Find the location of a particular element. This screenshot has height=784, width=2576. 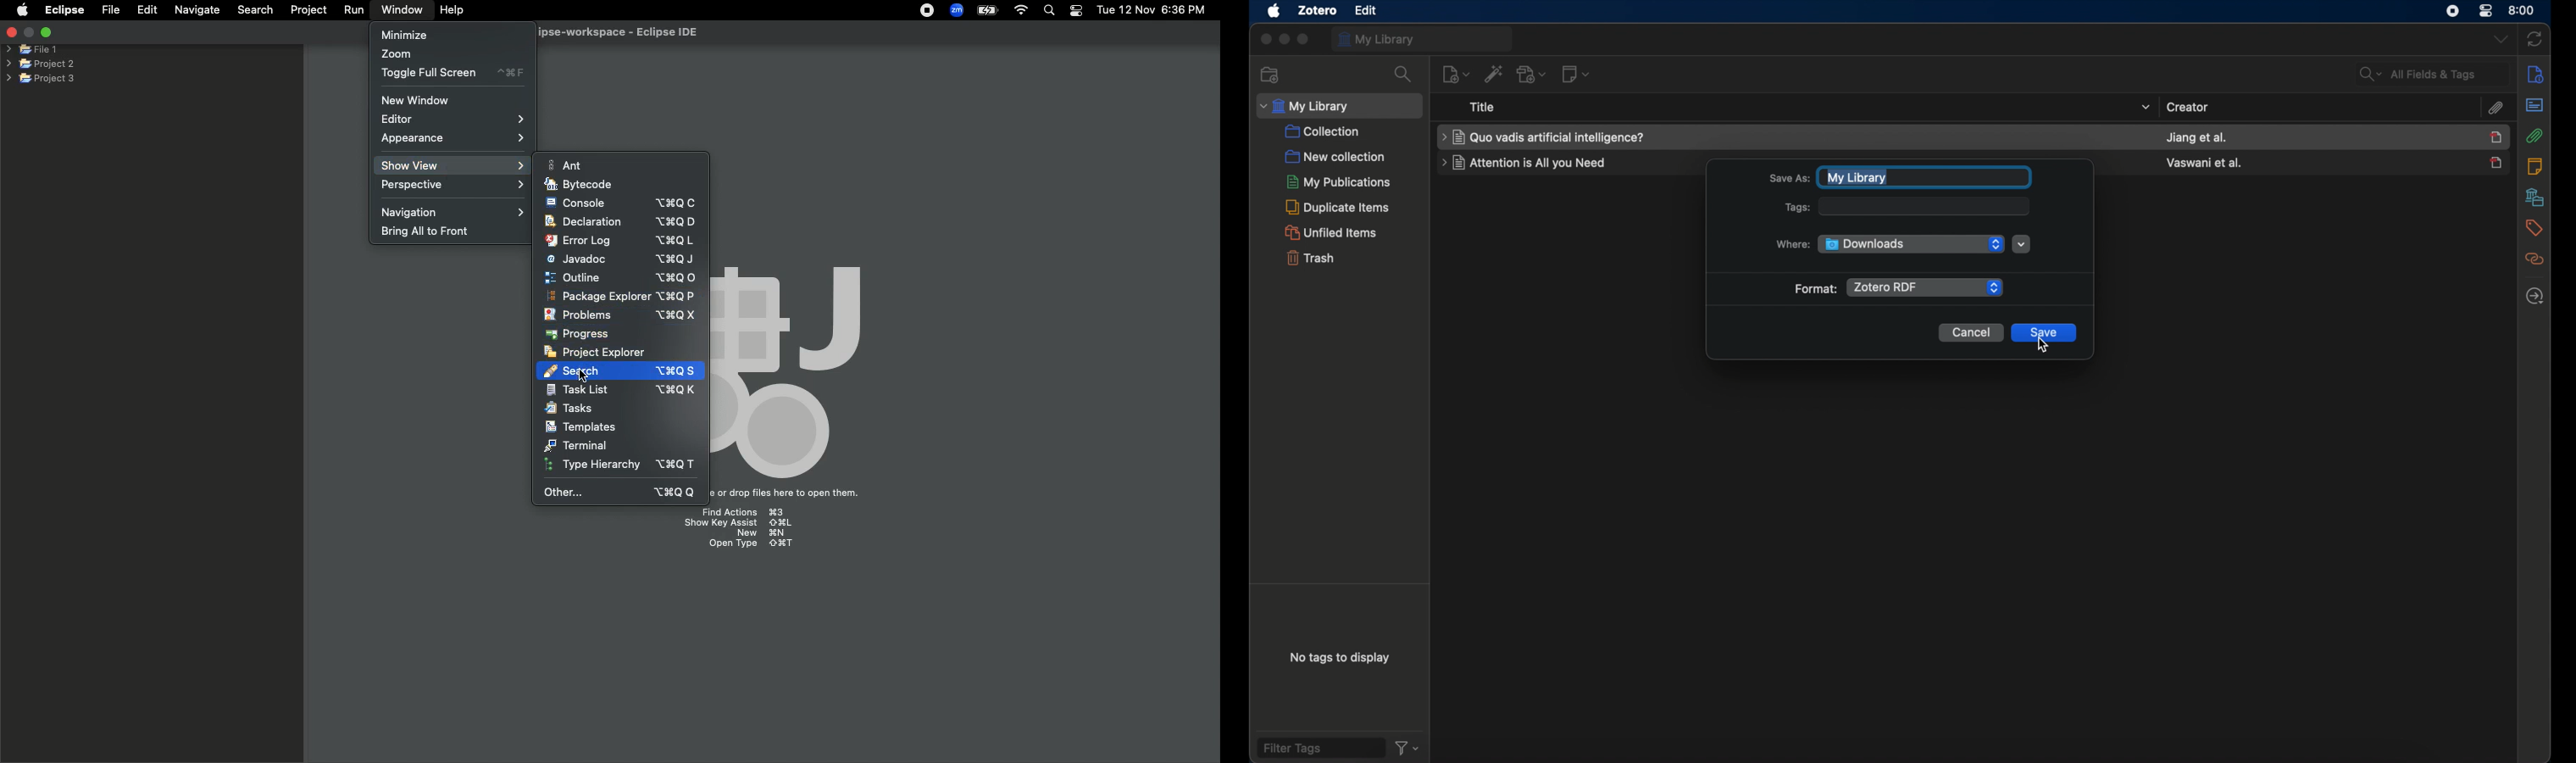

Internet is located at coordinates (1021, 11).